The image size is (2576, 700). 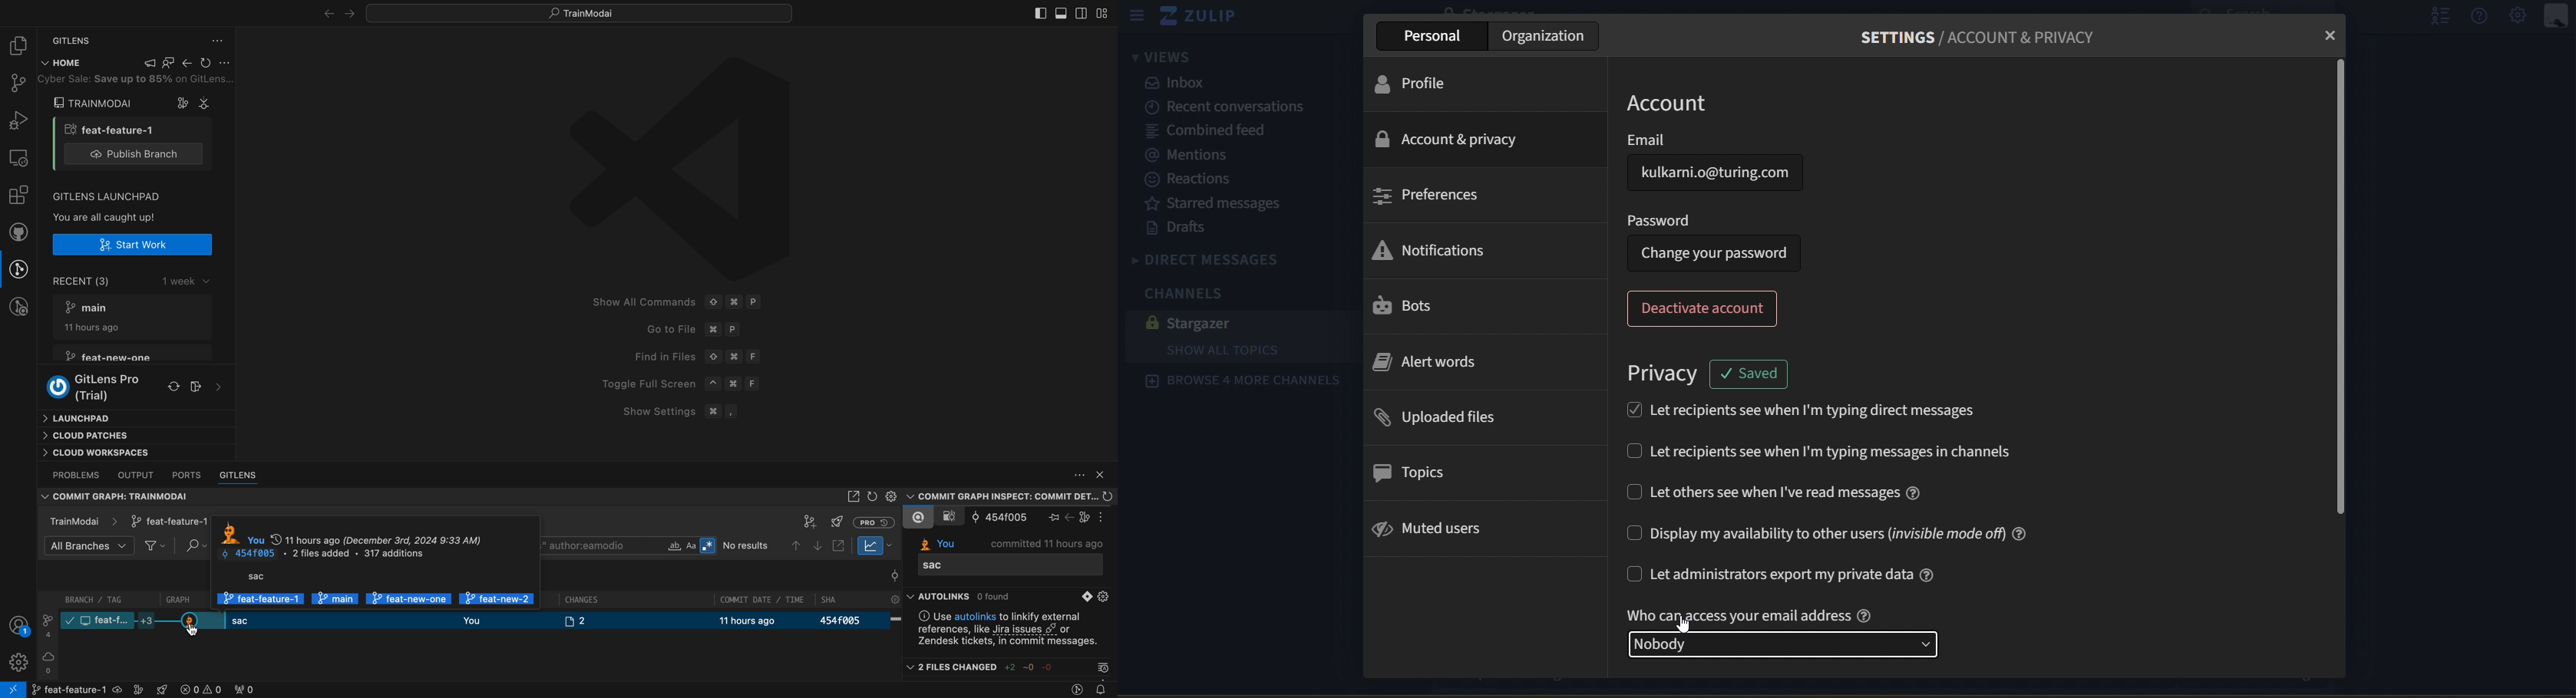 I want to click on show all topics, so click(x=1250, y=351).